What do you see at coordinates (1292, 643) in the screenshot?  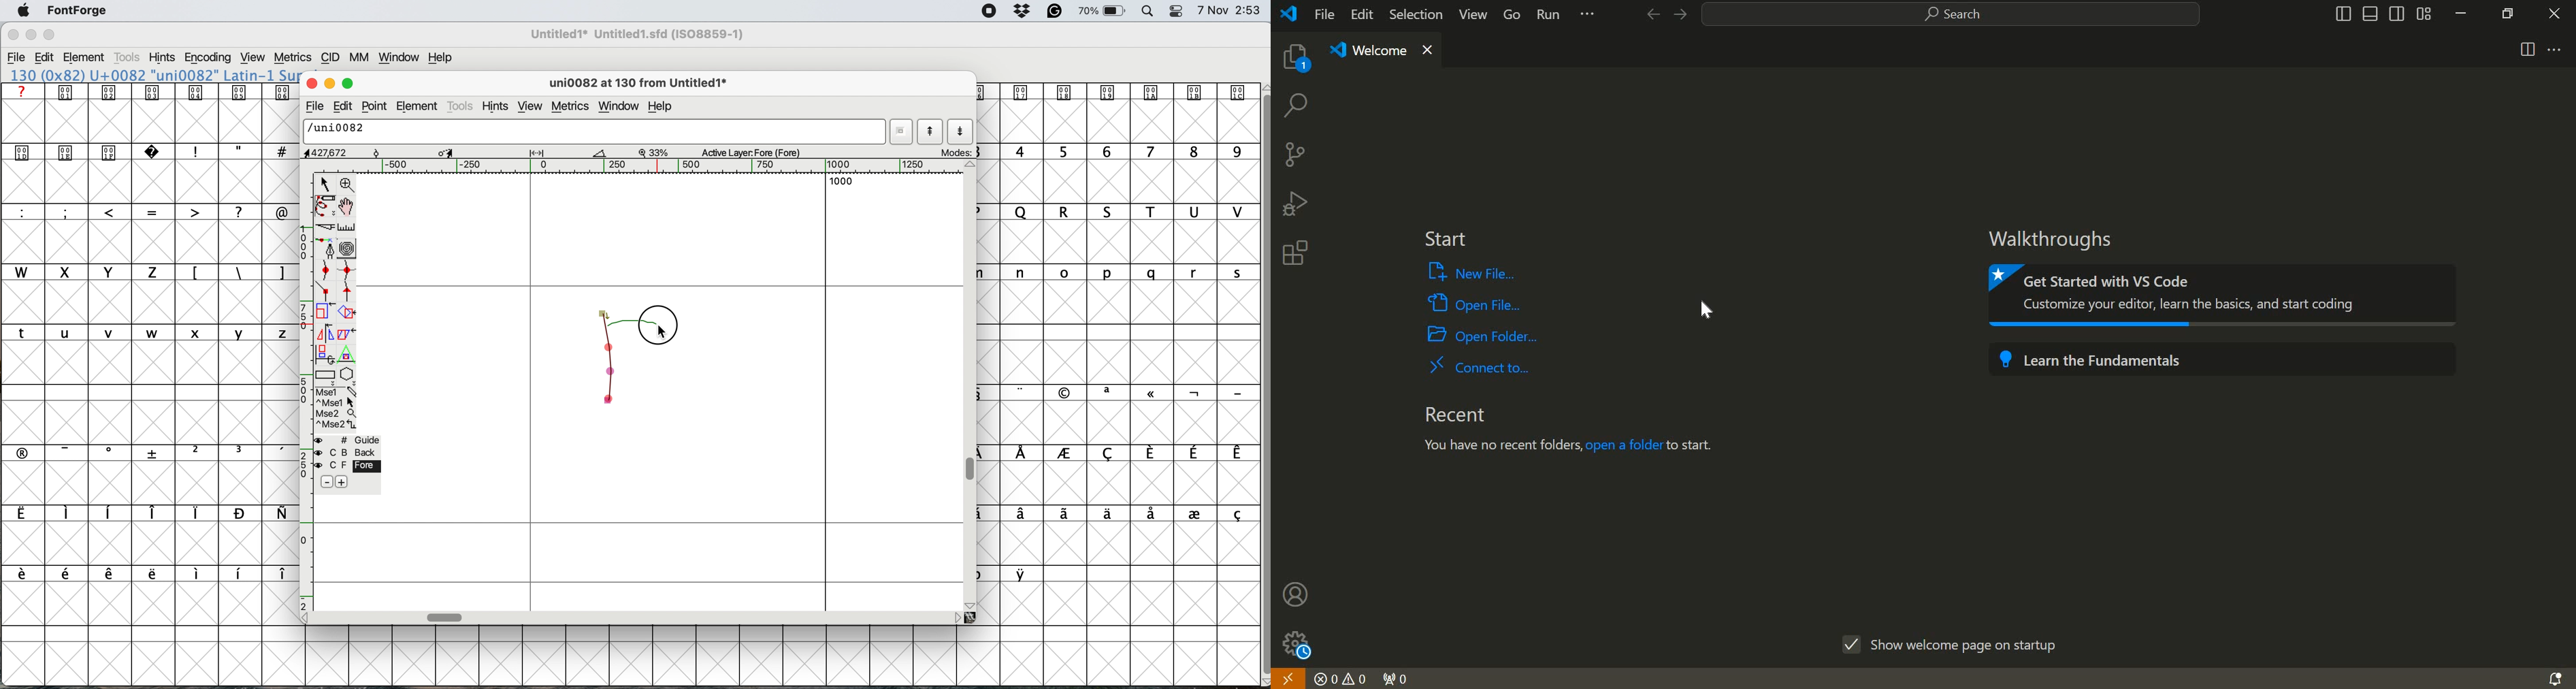 I see `manage` at bounding box center [1292, 643].